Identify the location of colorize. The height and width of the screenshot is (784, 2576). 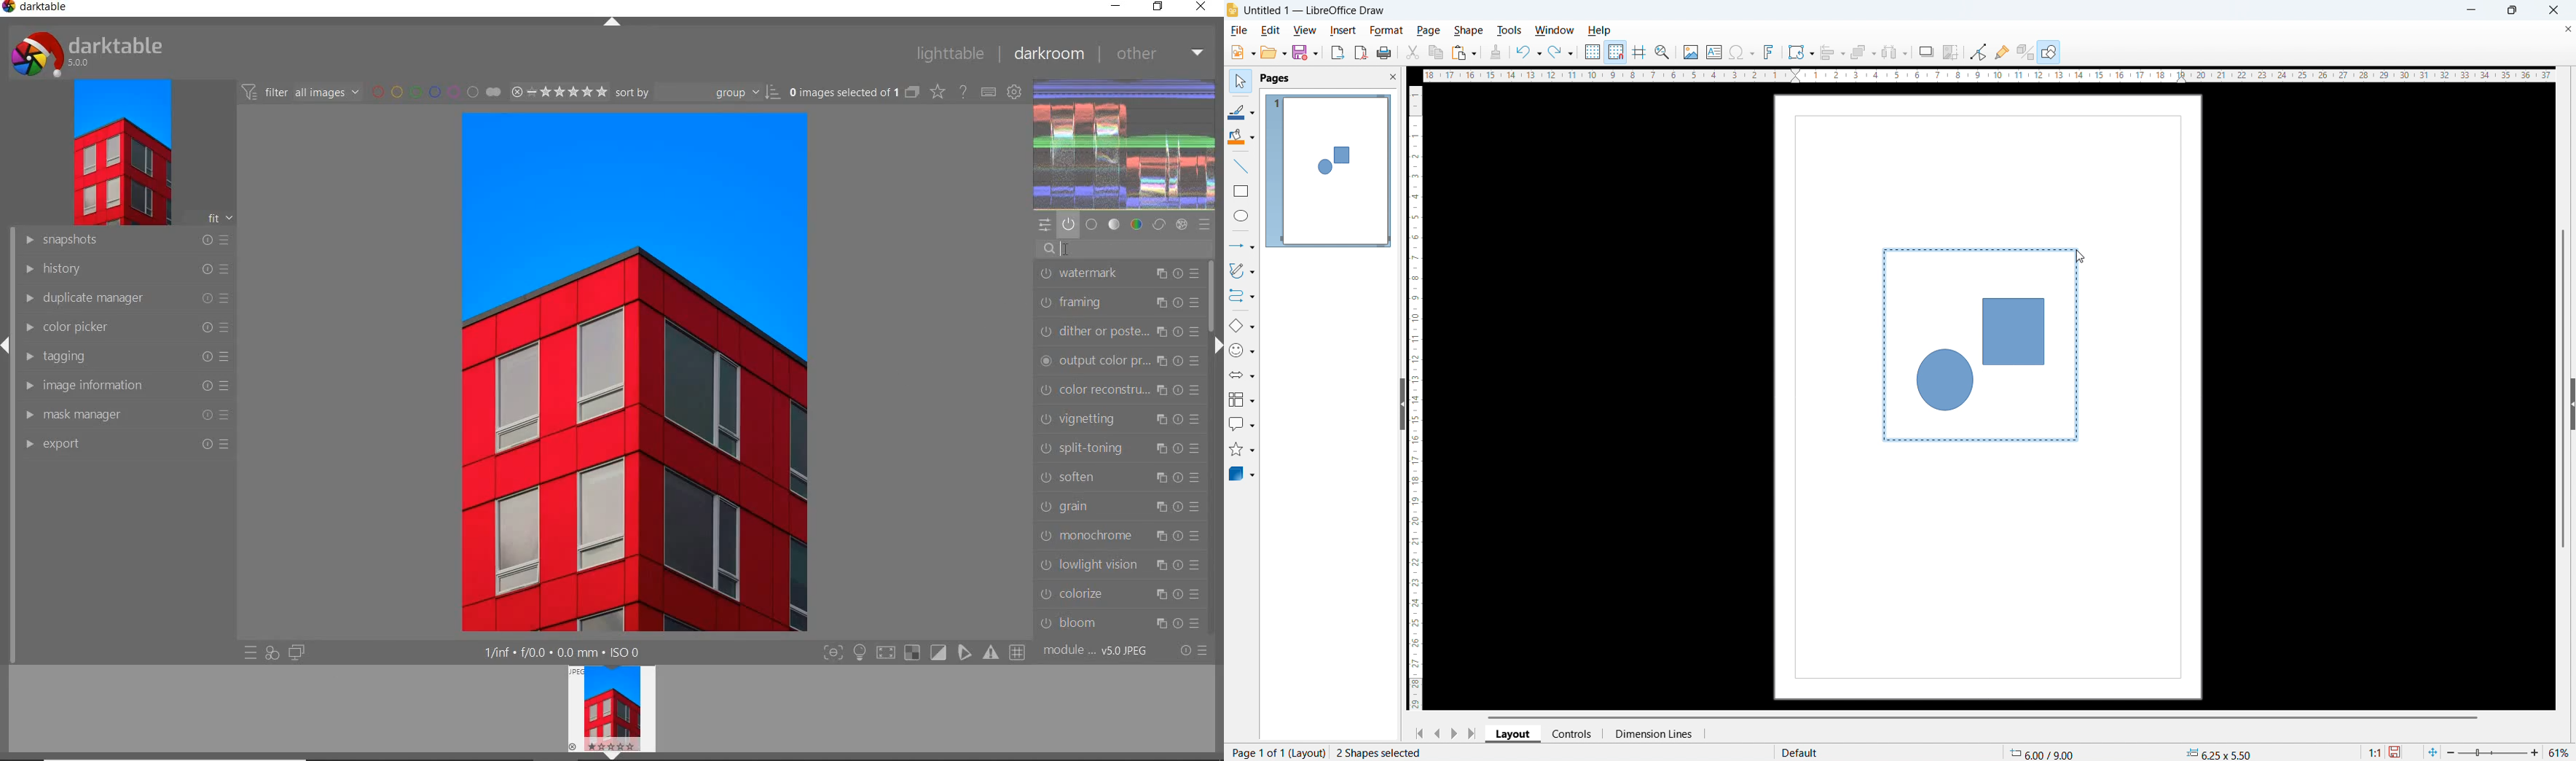
(1120, 593).